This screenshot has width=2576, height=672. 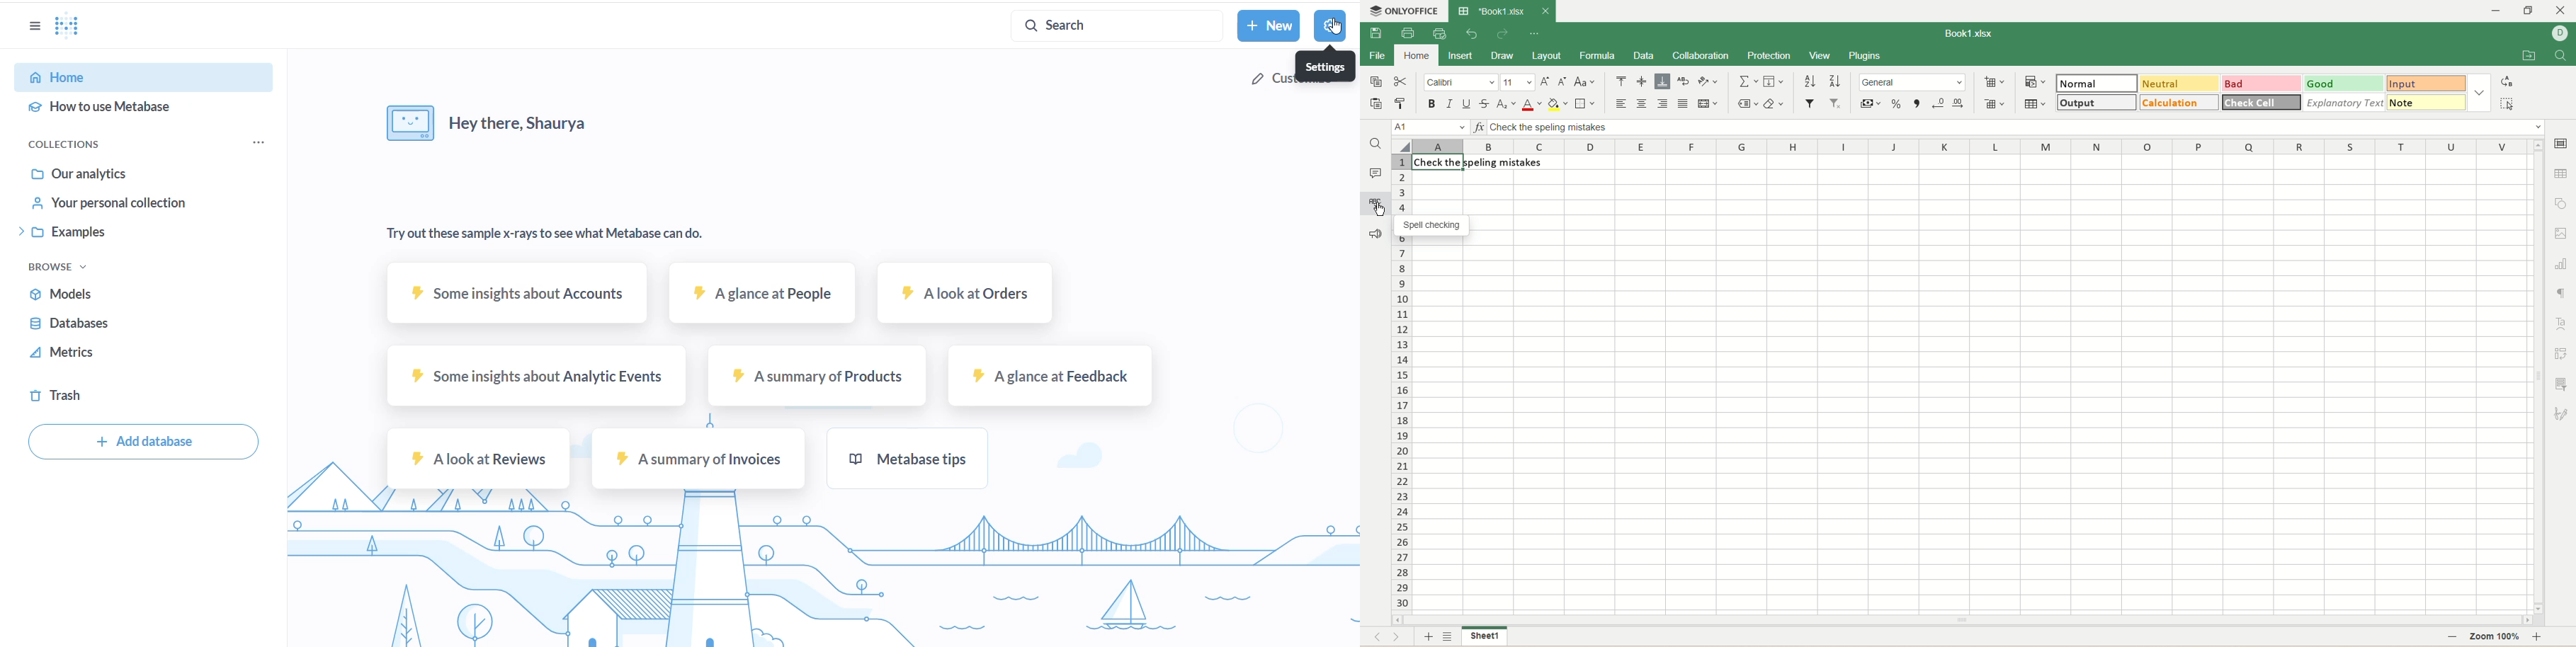 I want to click on table settings, so click(x=2562, y=172).